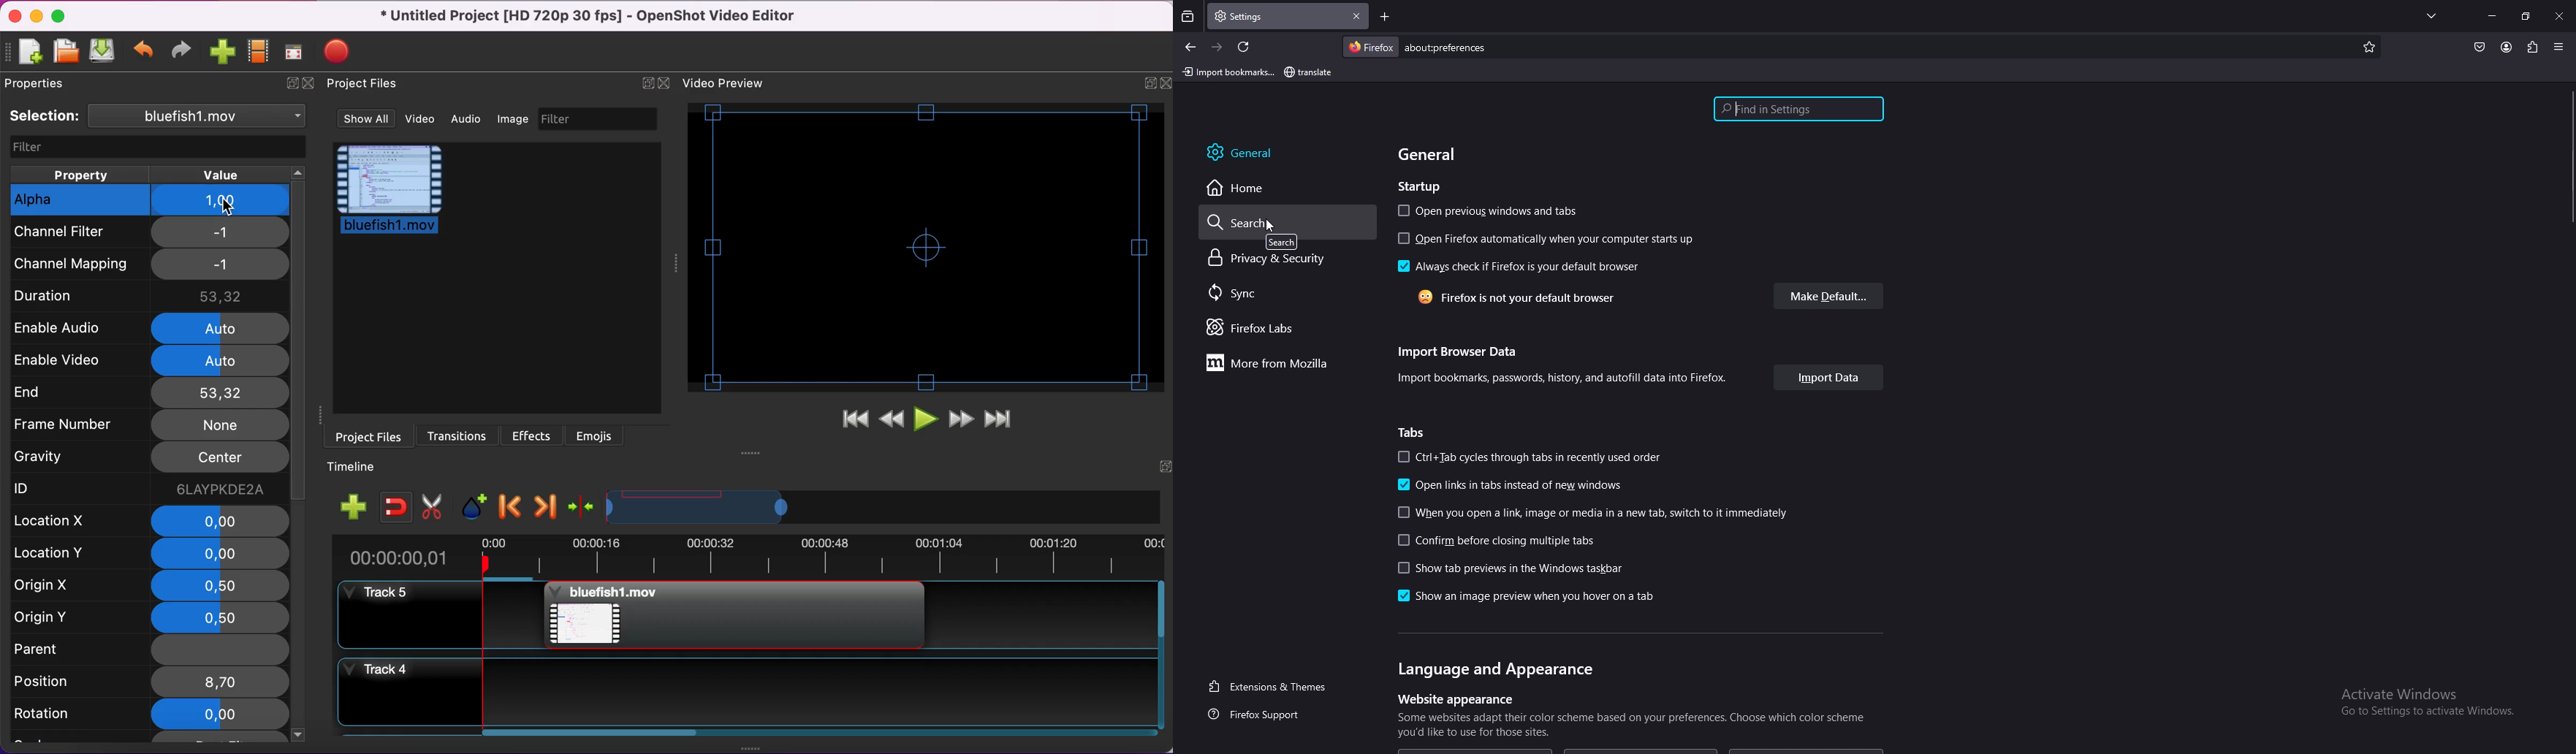 This screenshot has height=756, width=2576. What do you see at coordinates (1424, 187) in the screenshot?
I see `startup` at bounding box center [1424, 187].